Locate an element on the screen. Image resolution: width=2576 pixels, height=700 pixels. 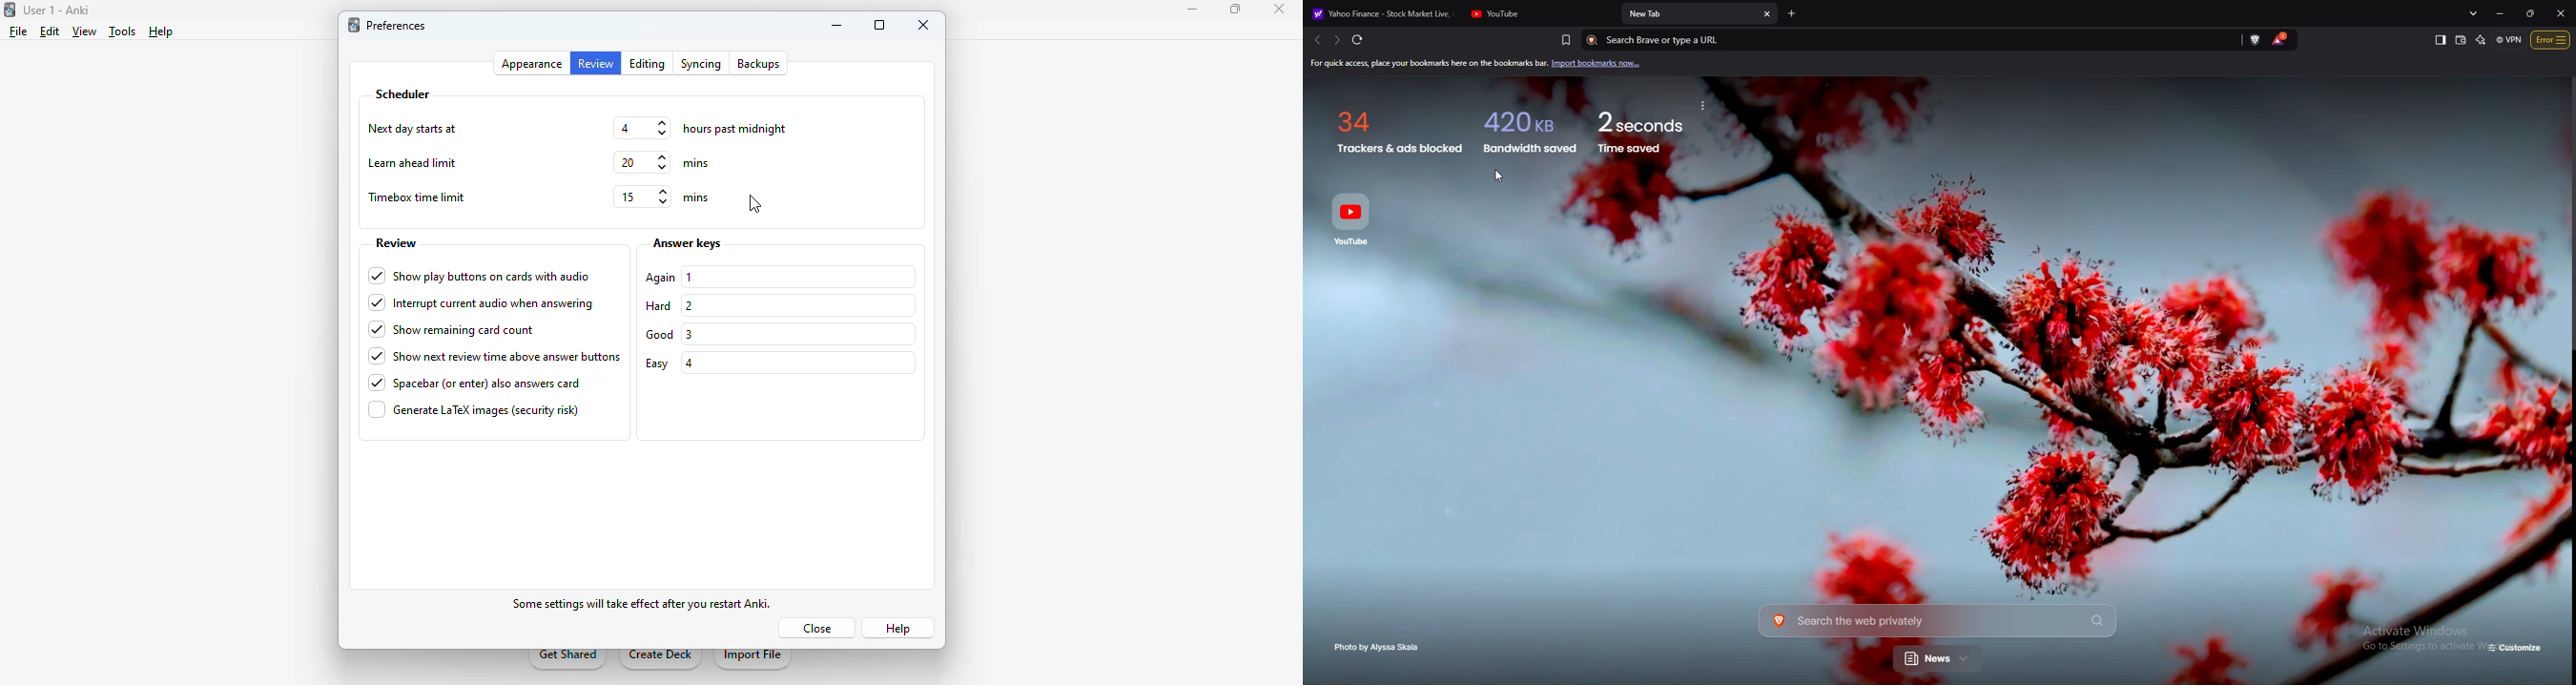
timebox time limit is located at coordinates (420, 198).